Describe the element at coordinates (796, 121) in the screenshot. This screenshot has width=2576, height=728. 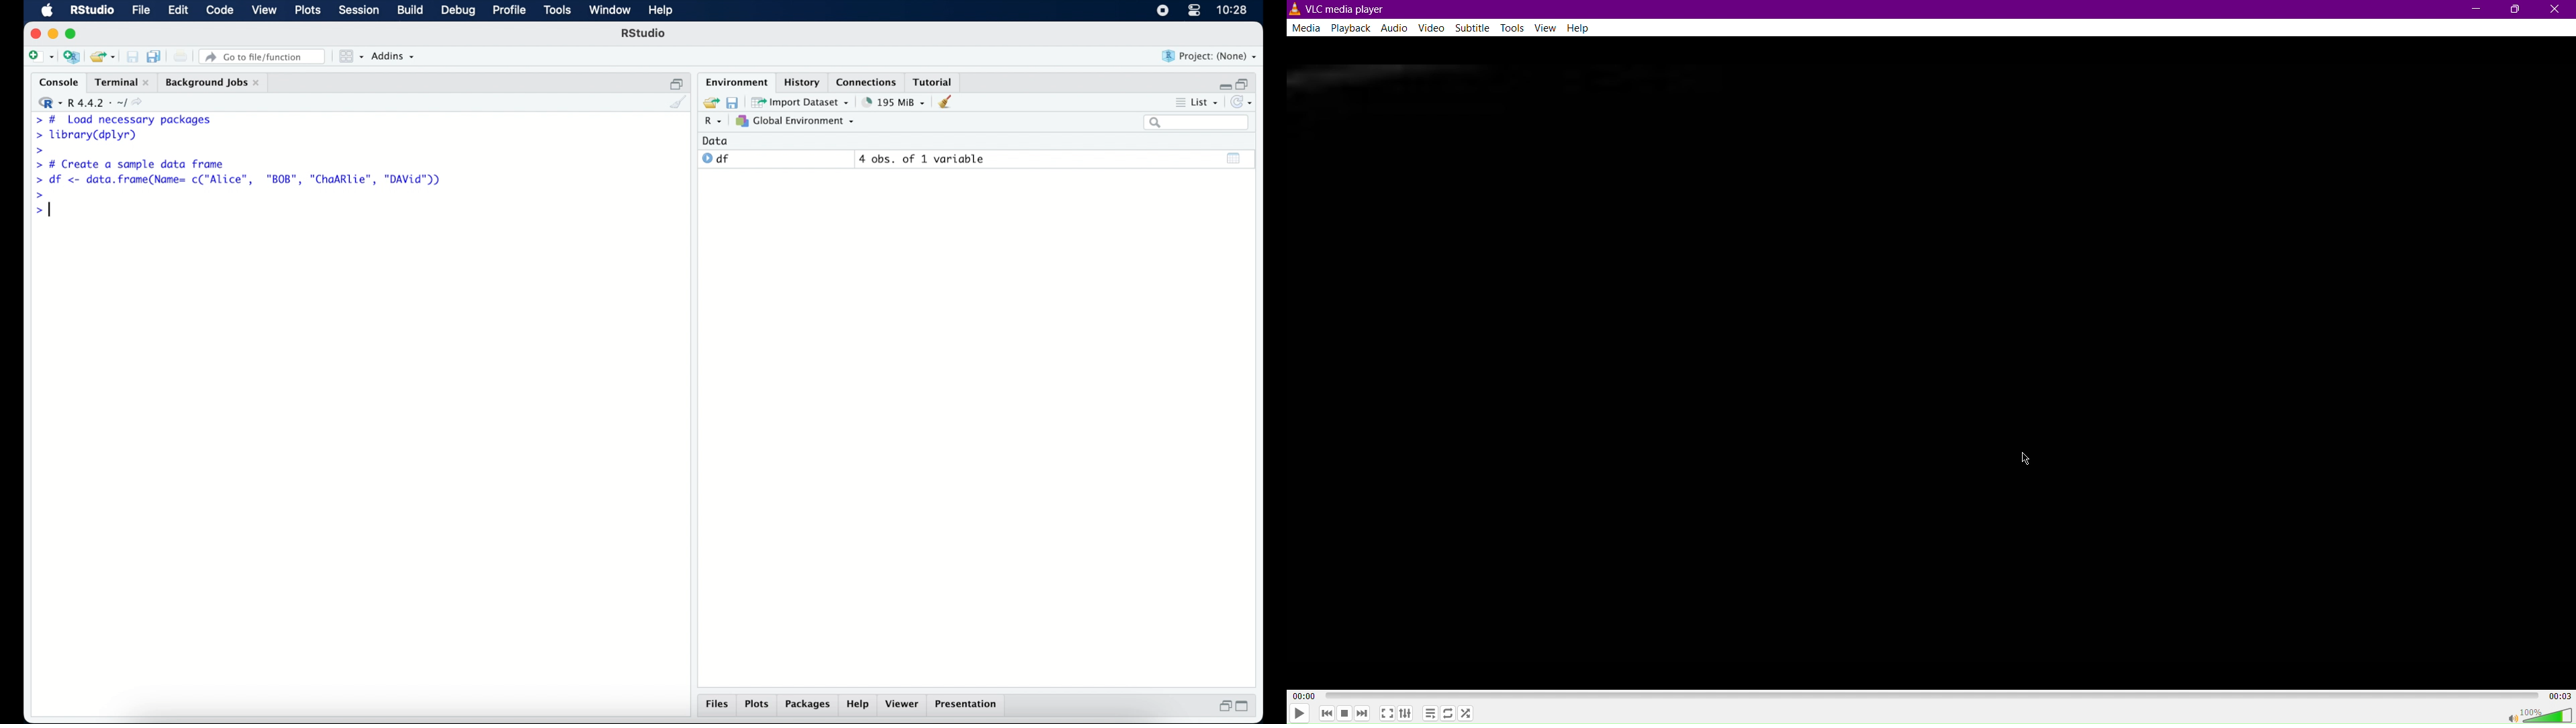
I see `global environment` at that location.